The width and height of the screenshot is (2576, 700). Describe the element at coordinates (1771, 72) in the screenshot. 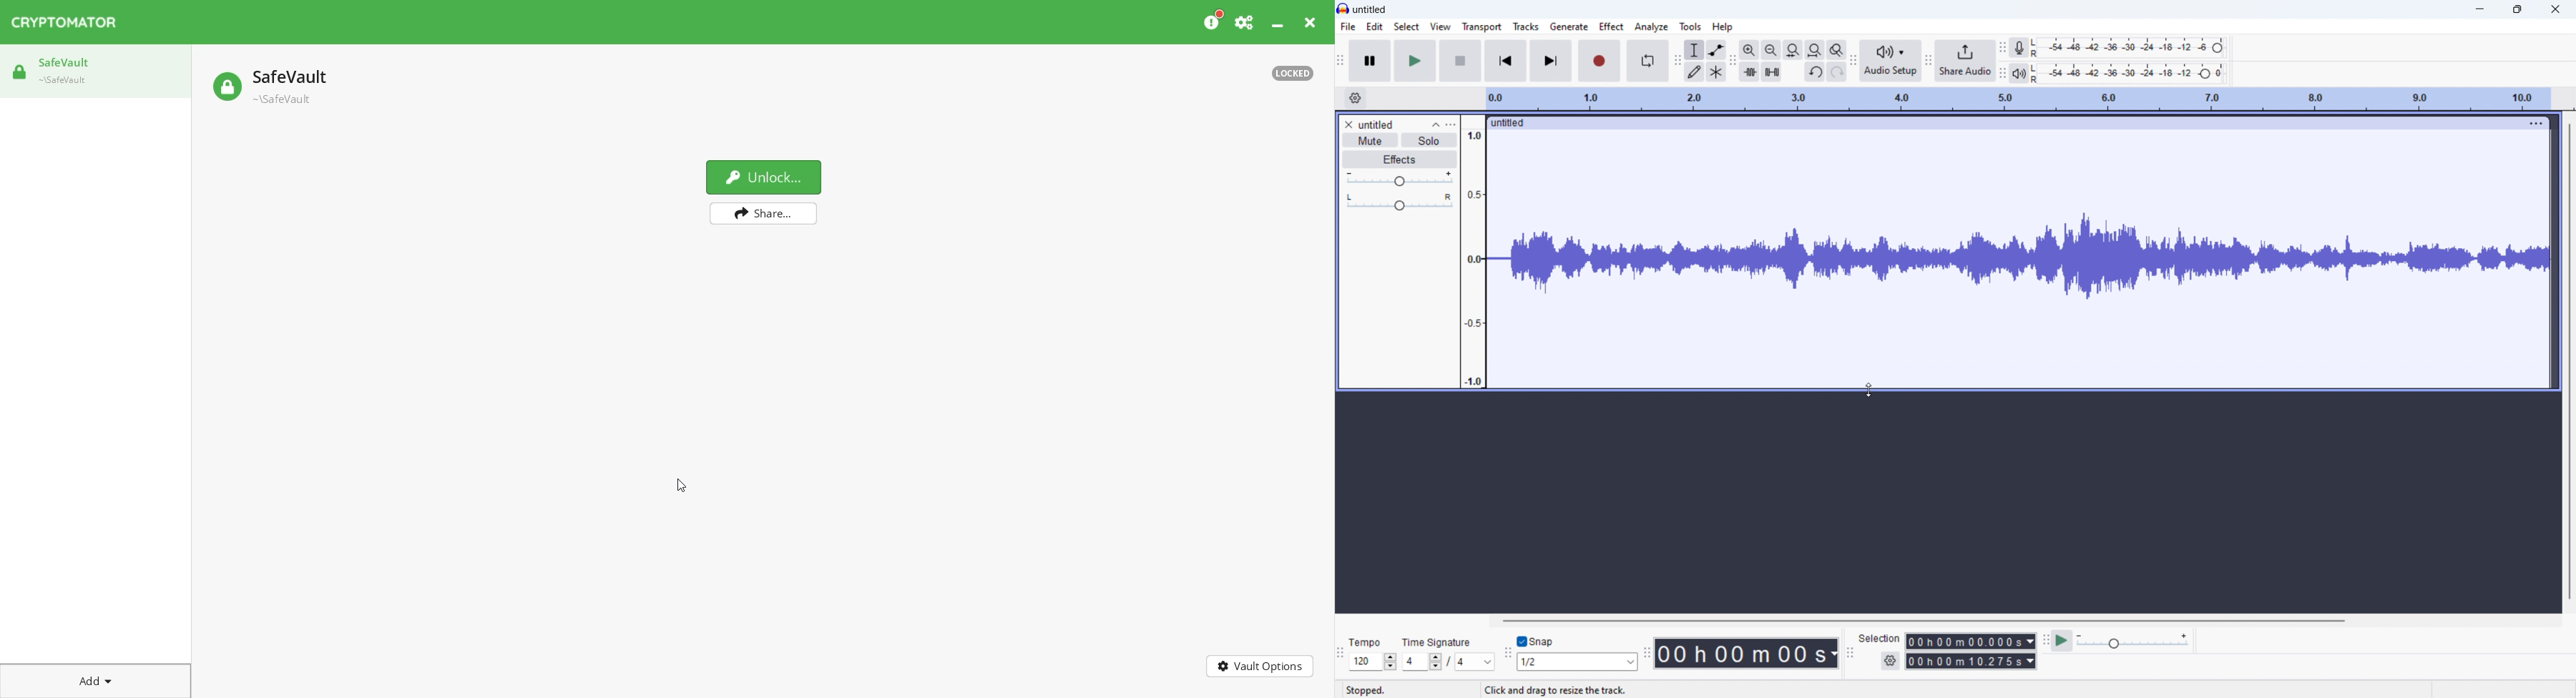

I see `silence audio selection` at that location.